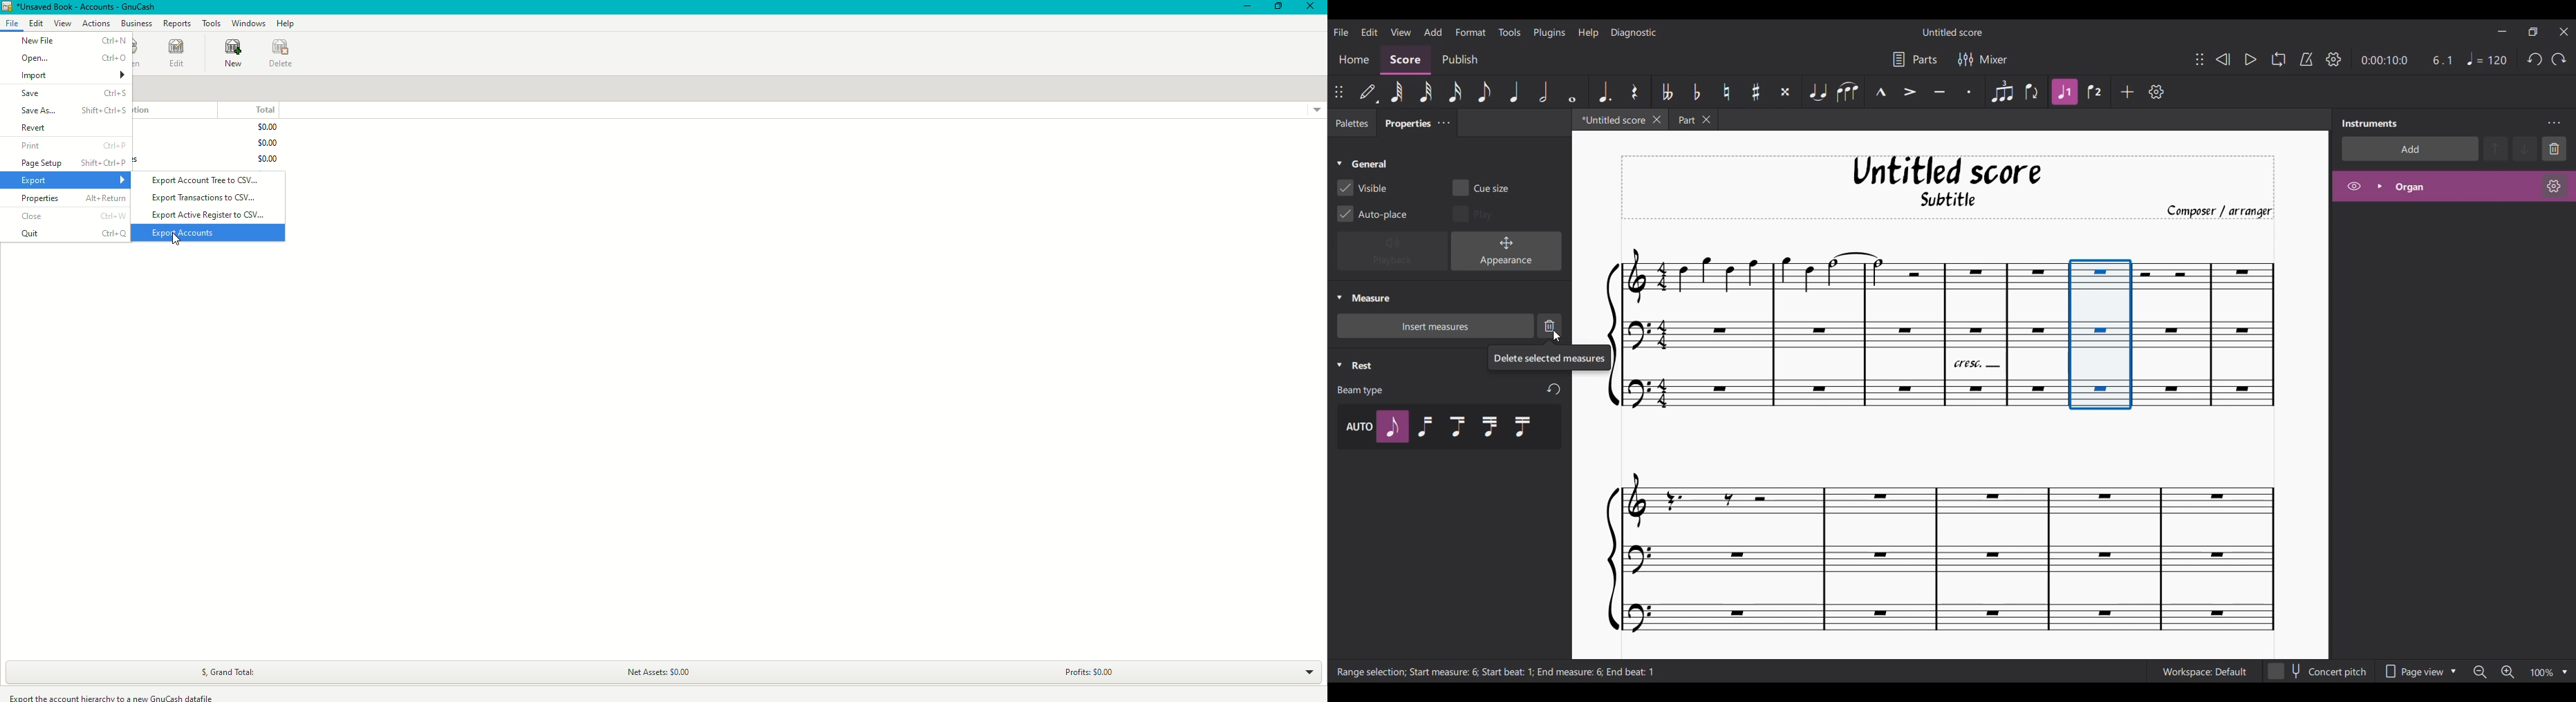 This screenshot has width=2576, height=728. What do you see at coordinates (2535, 59) in the screenshot?
I see `Undo` at bounding box center [2535, 59].